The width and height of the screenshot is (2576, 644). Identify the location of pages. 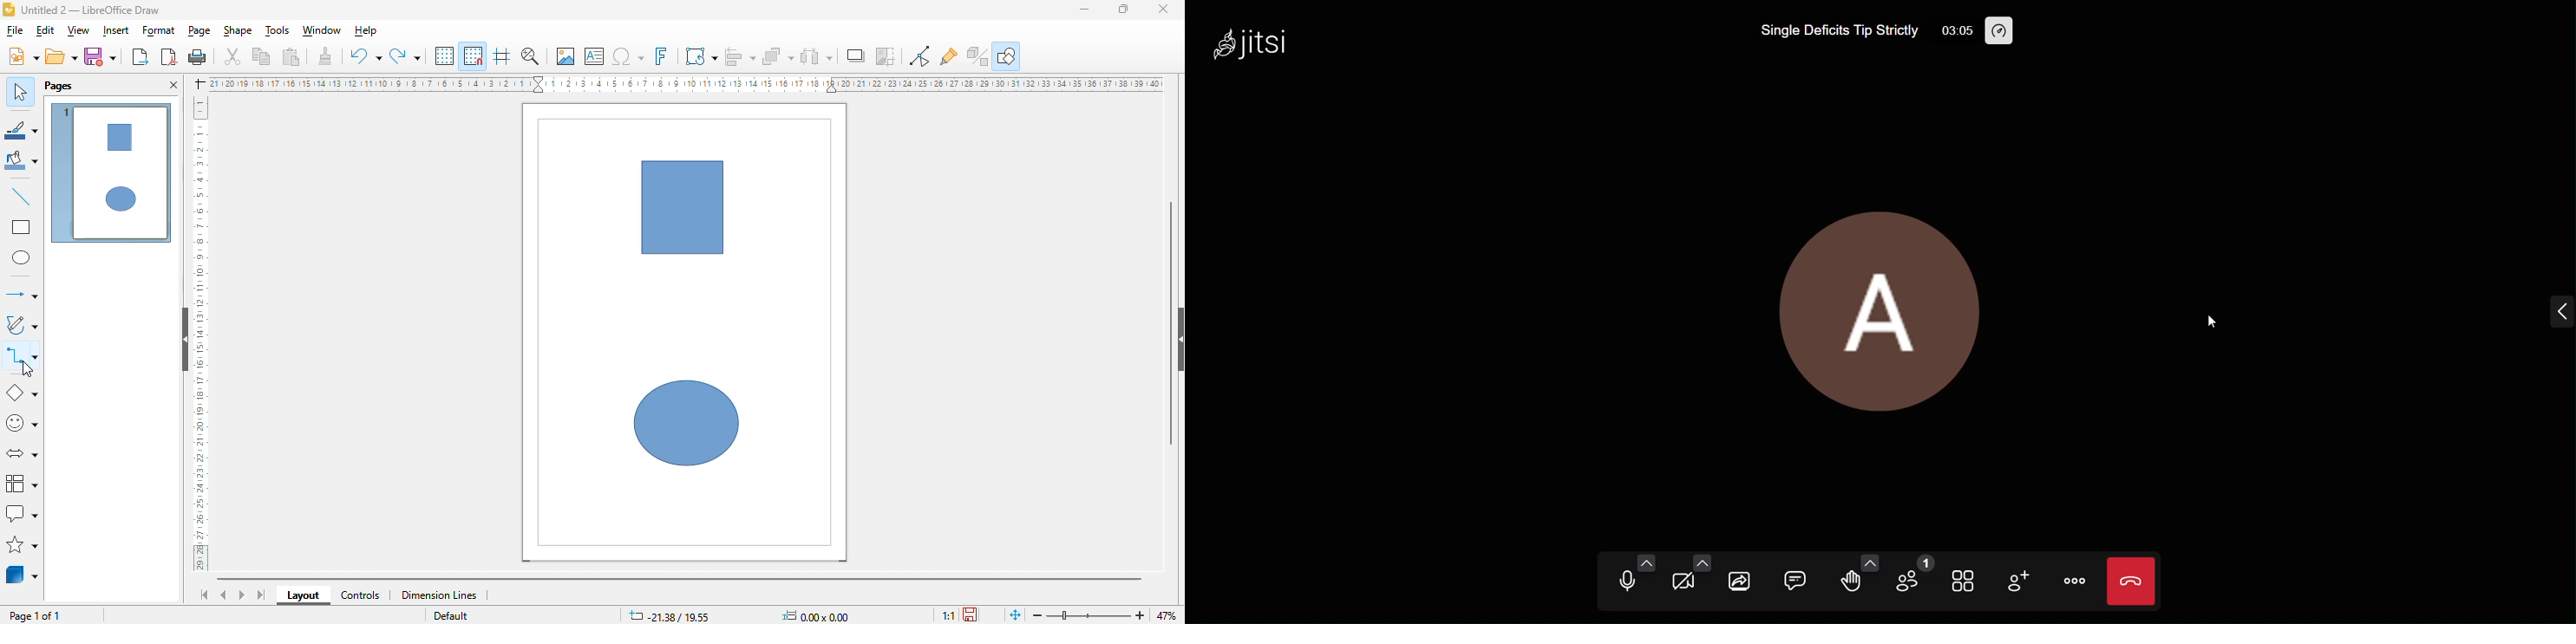
(58, 85).